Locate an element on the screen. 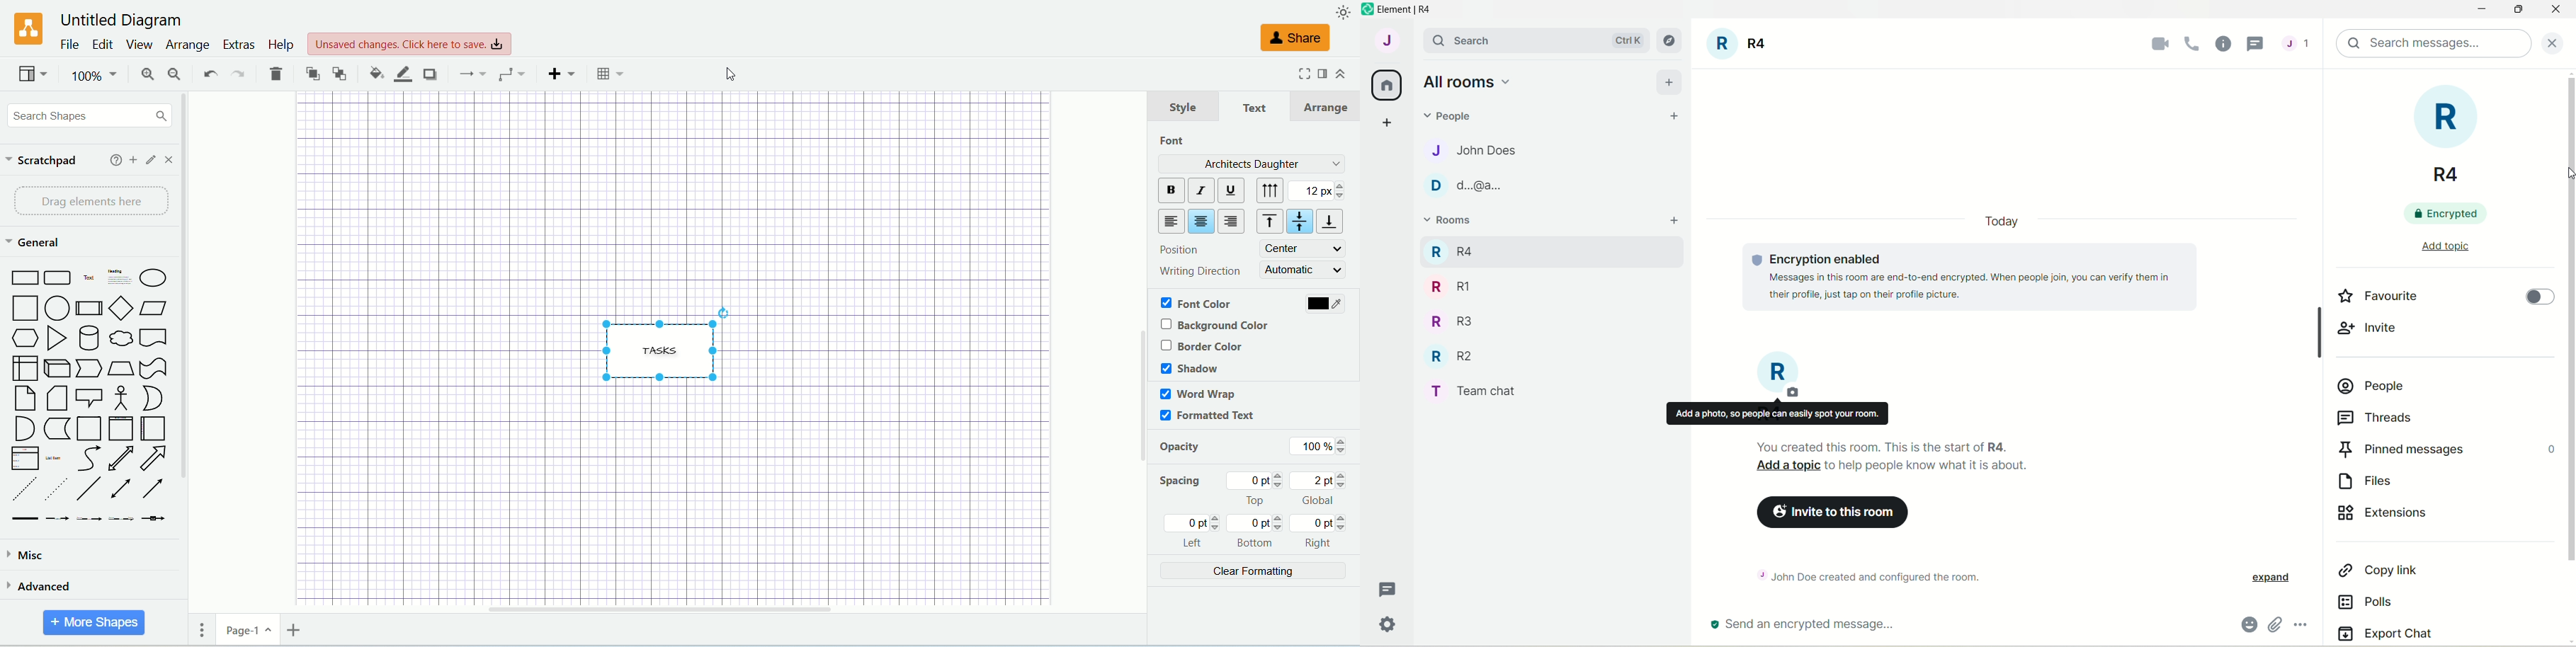  ~ John Doe created and configured the room. is located at coordinates (1882, 575).